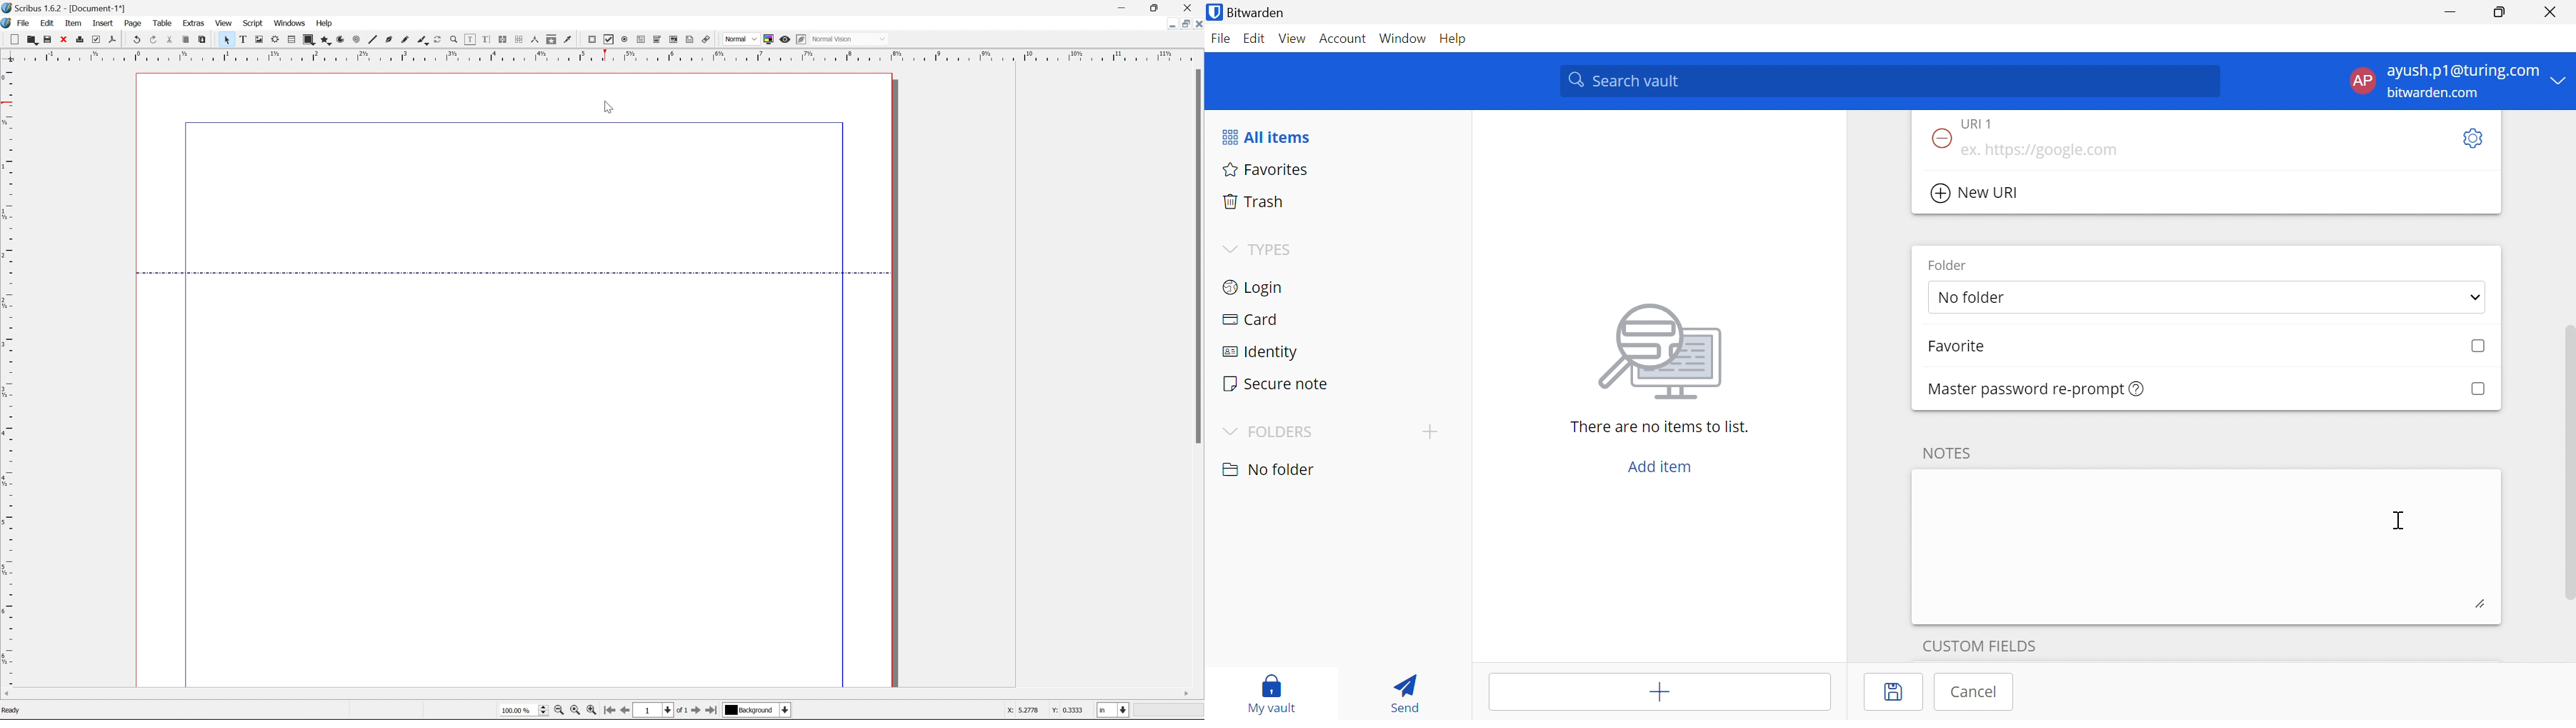 The height and width of the screenshot is (728, 2576). What do you see at coordinates (1948, 264) in the screenshot?
I see `Folder` at bounding box center [1948, 264].